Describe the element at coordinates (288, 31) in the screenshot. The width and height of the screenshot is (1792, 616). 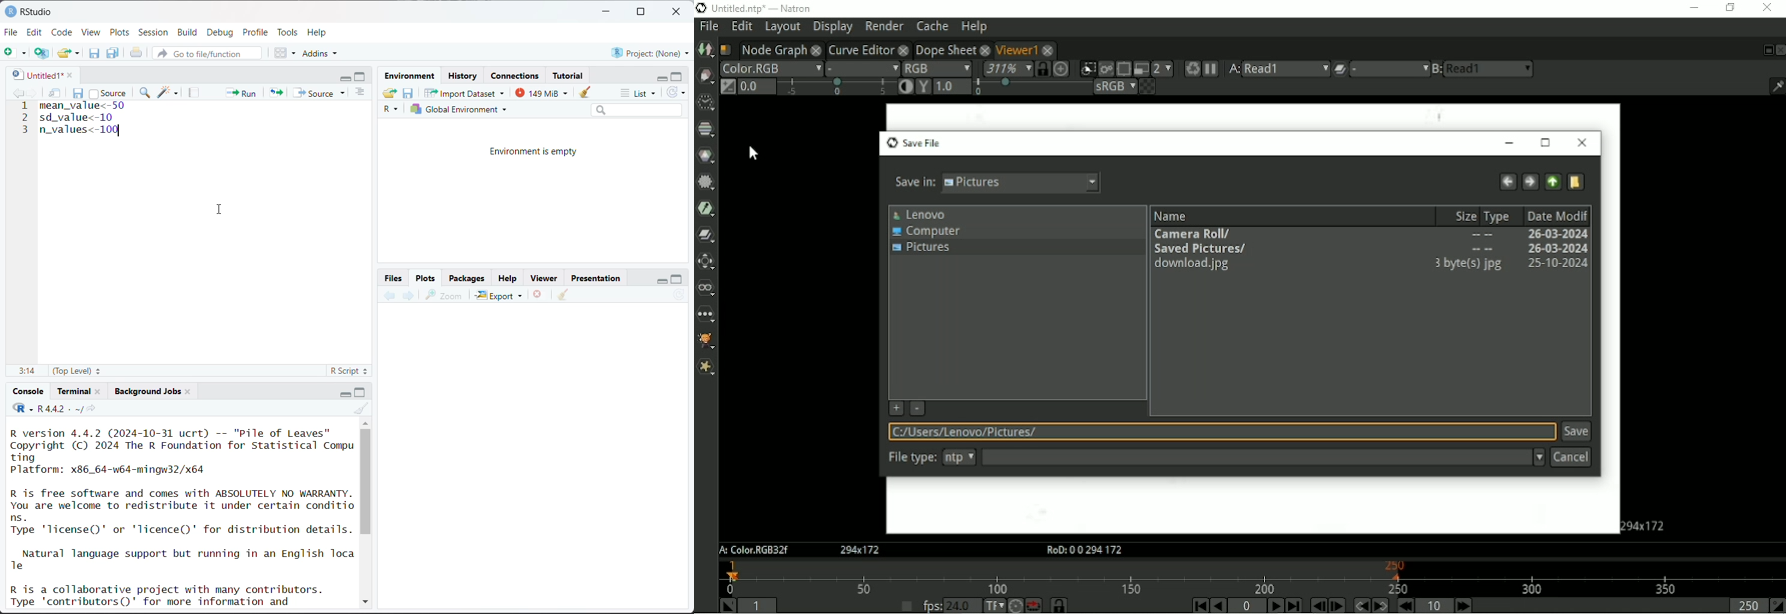
I see `Tools` at that location.